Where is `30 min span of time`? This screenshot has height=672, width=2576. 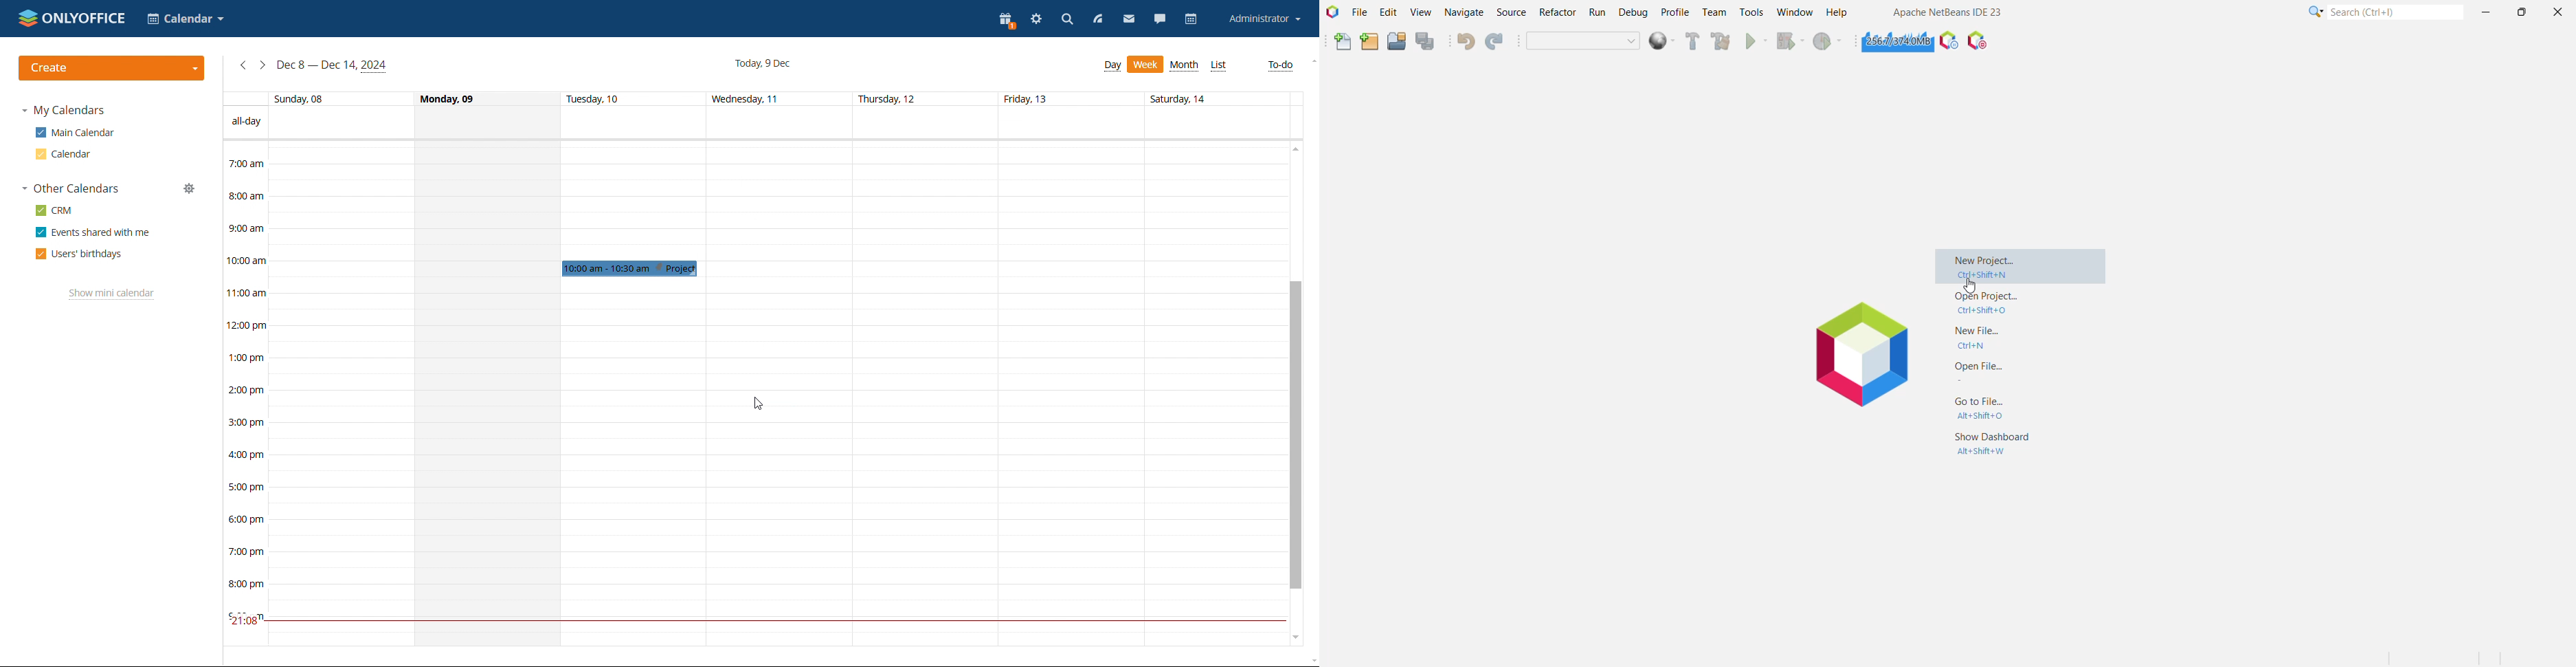 30 min span of time is located at coordinates (776, 205).